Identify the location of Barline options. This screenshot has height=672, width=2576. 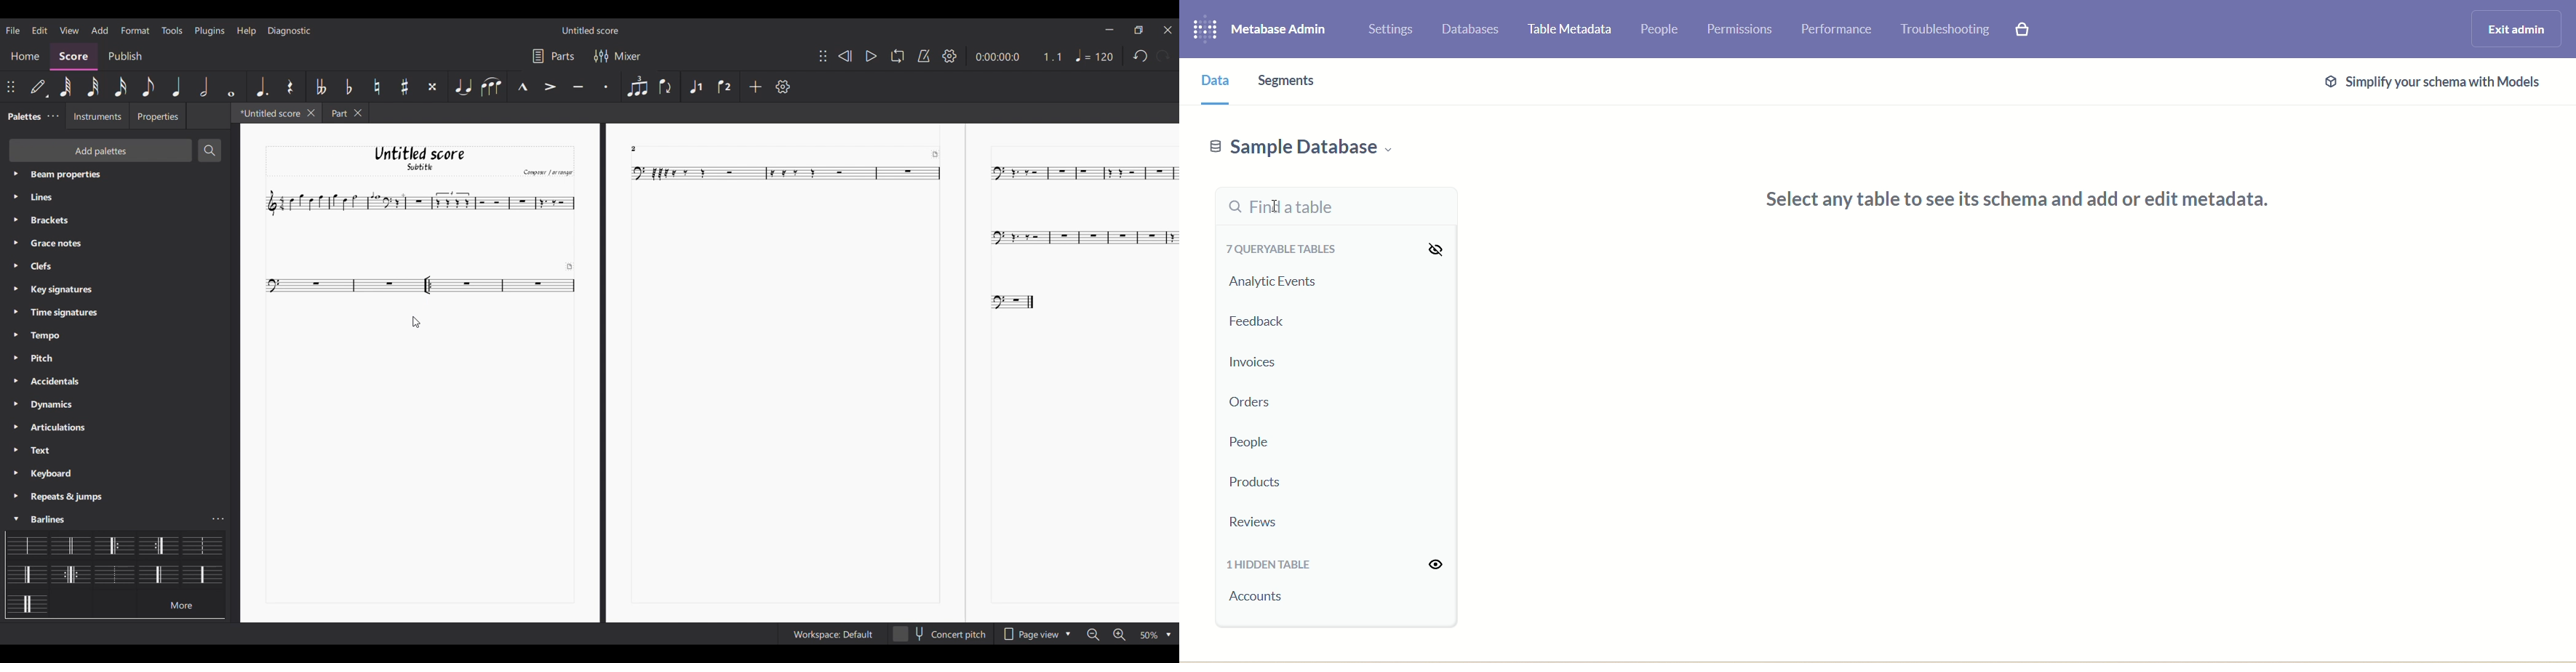
(199, 573).